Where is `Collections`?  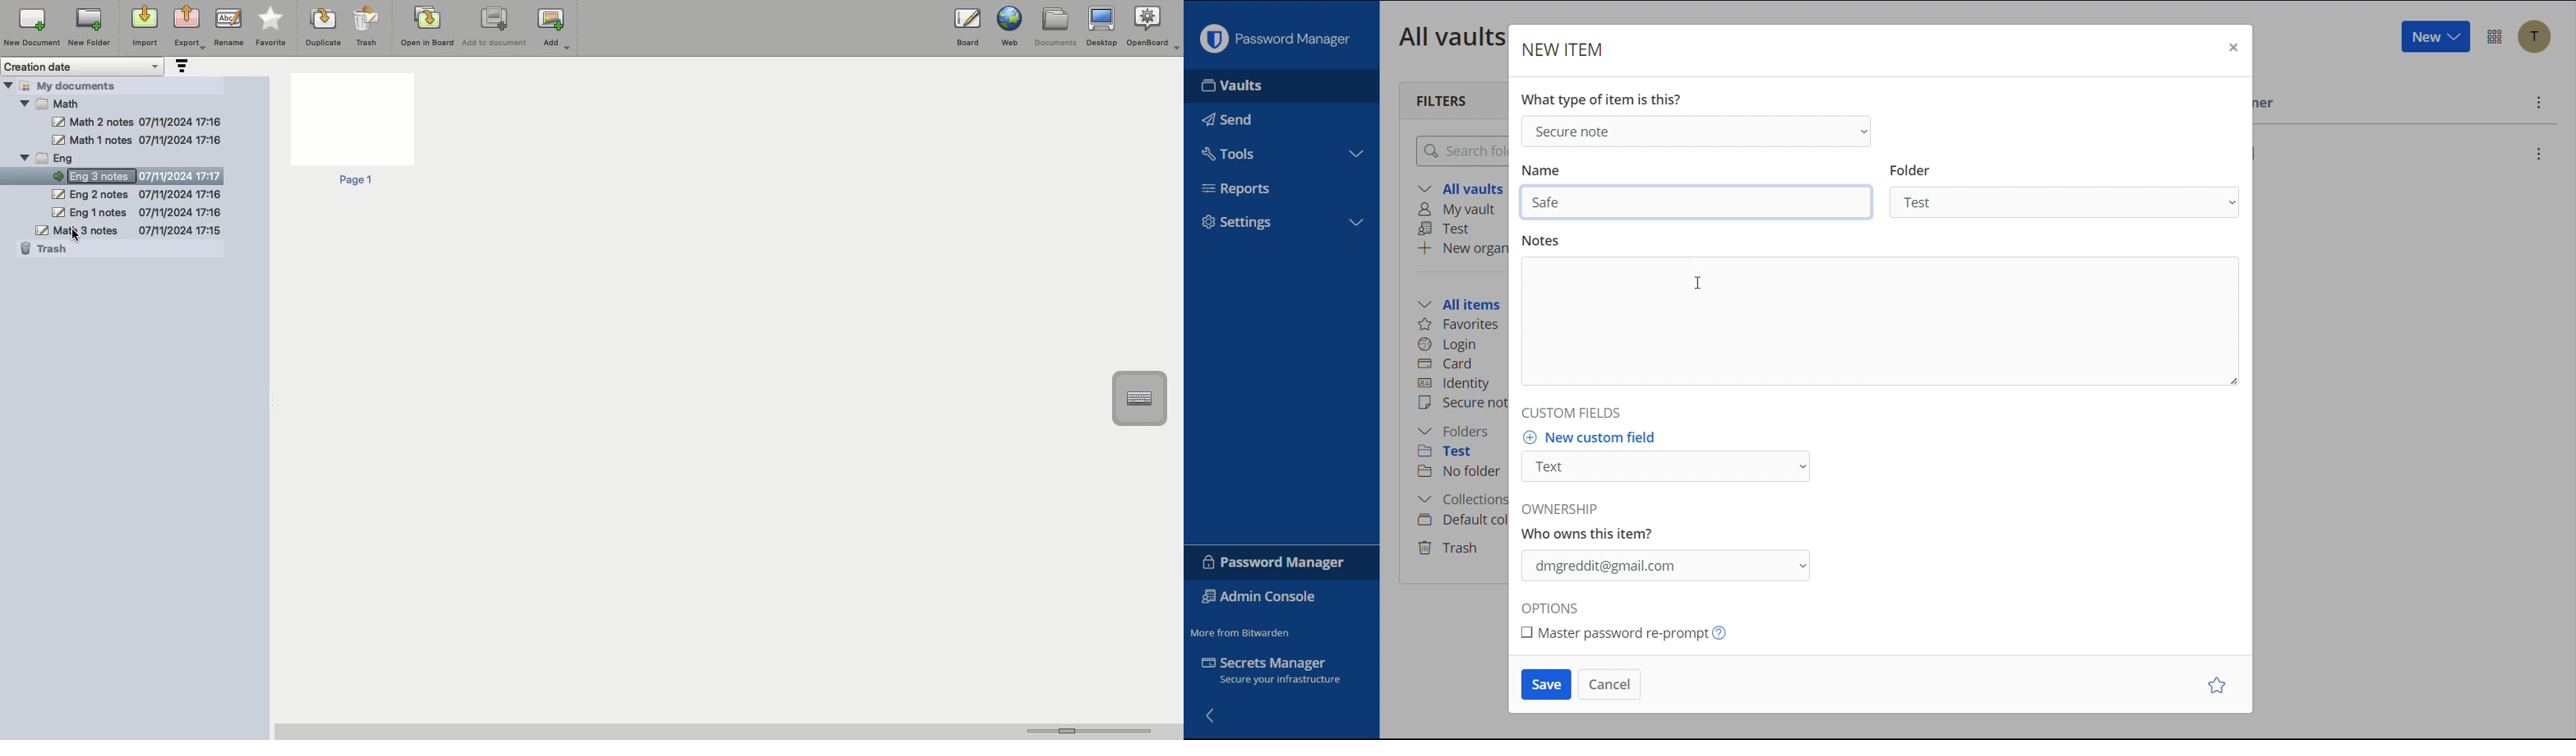
Collections is located at coordinates (1459, 501).